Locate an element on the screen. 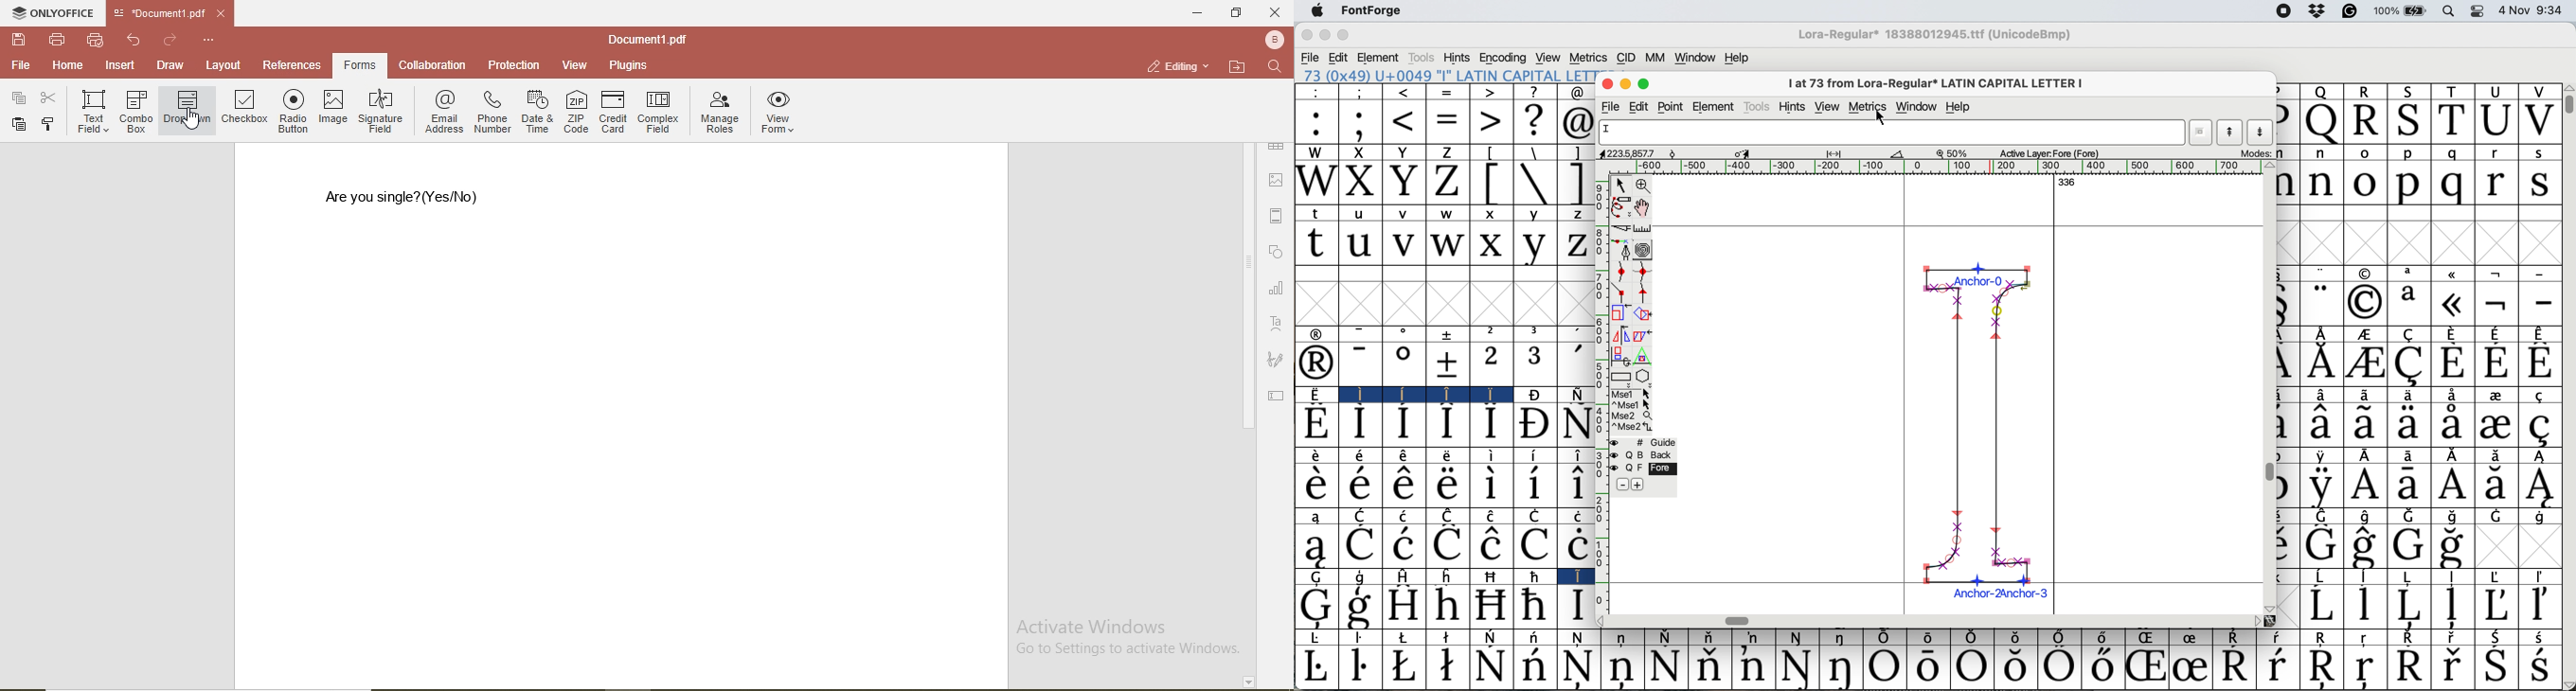 The width and height of the screenshot is (2576, 700). Mse 2 is located at coordinates (1633, 415).